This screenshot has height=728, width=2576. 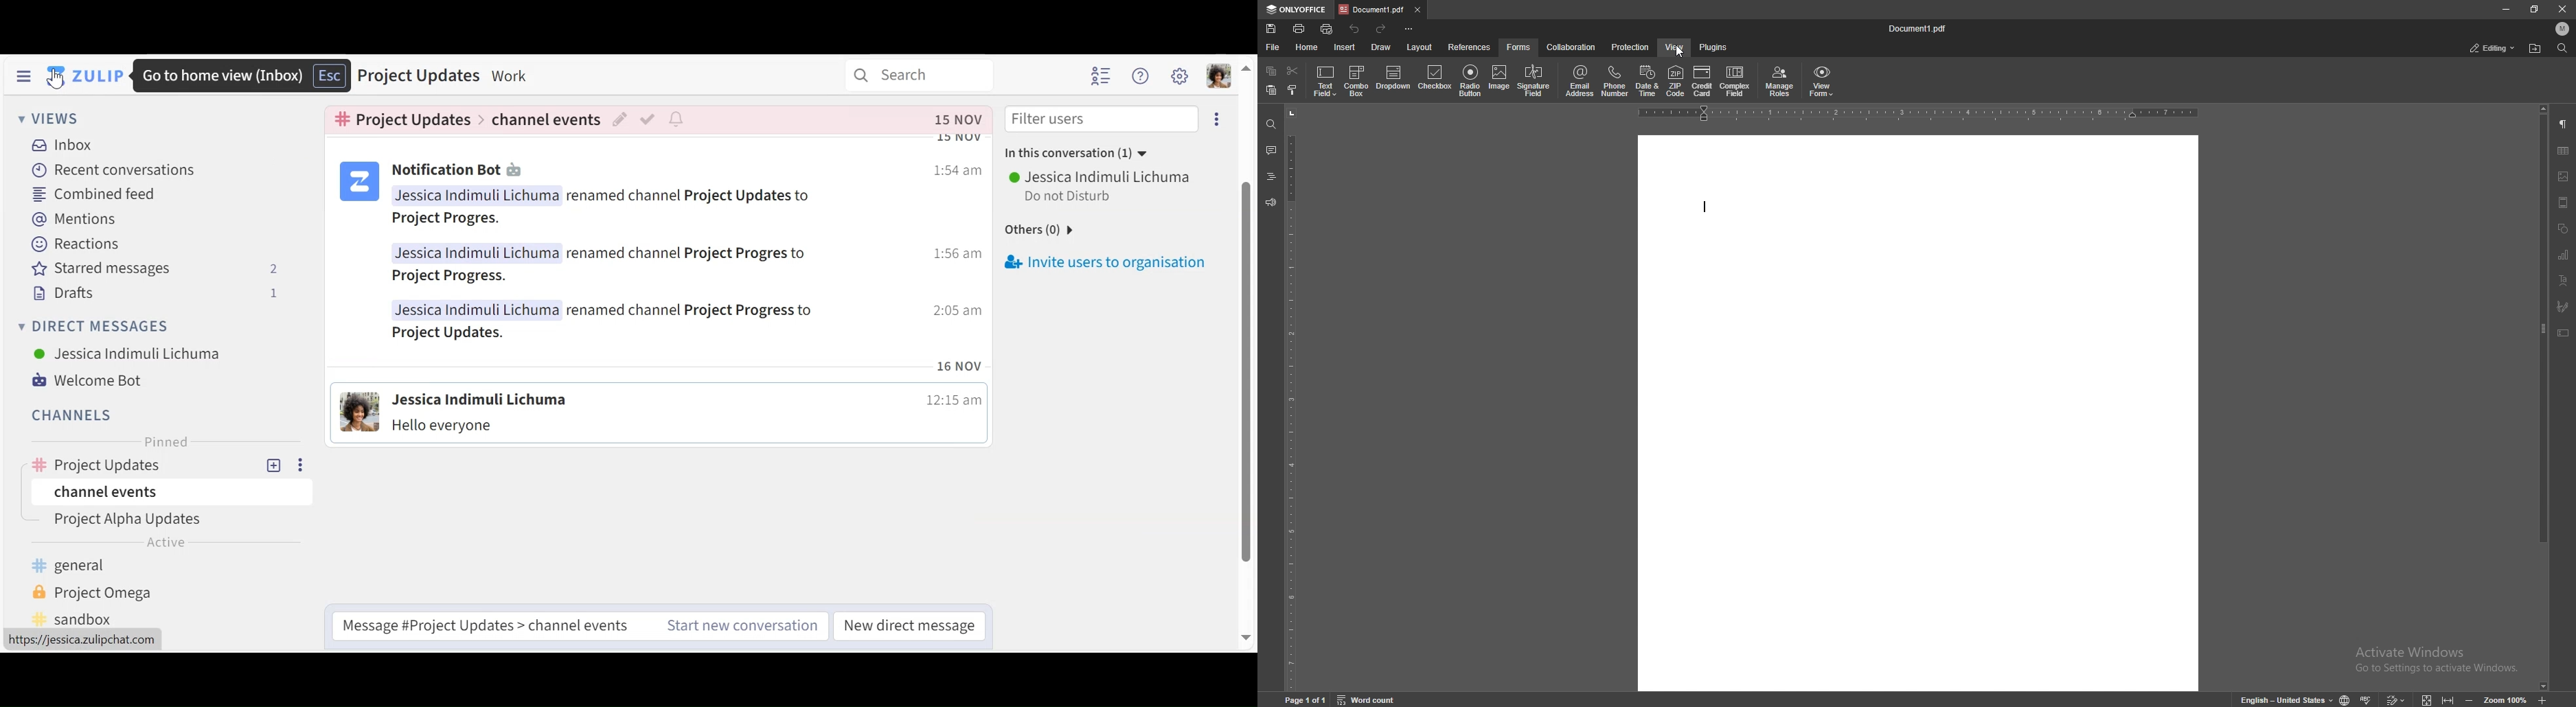 I want to click on table, so click(x=2563, y=151).